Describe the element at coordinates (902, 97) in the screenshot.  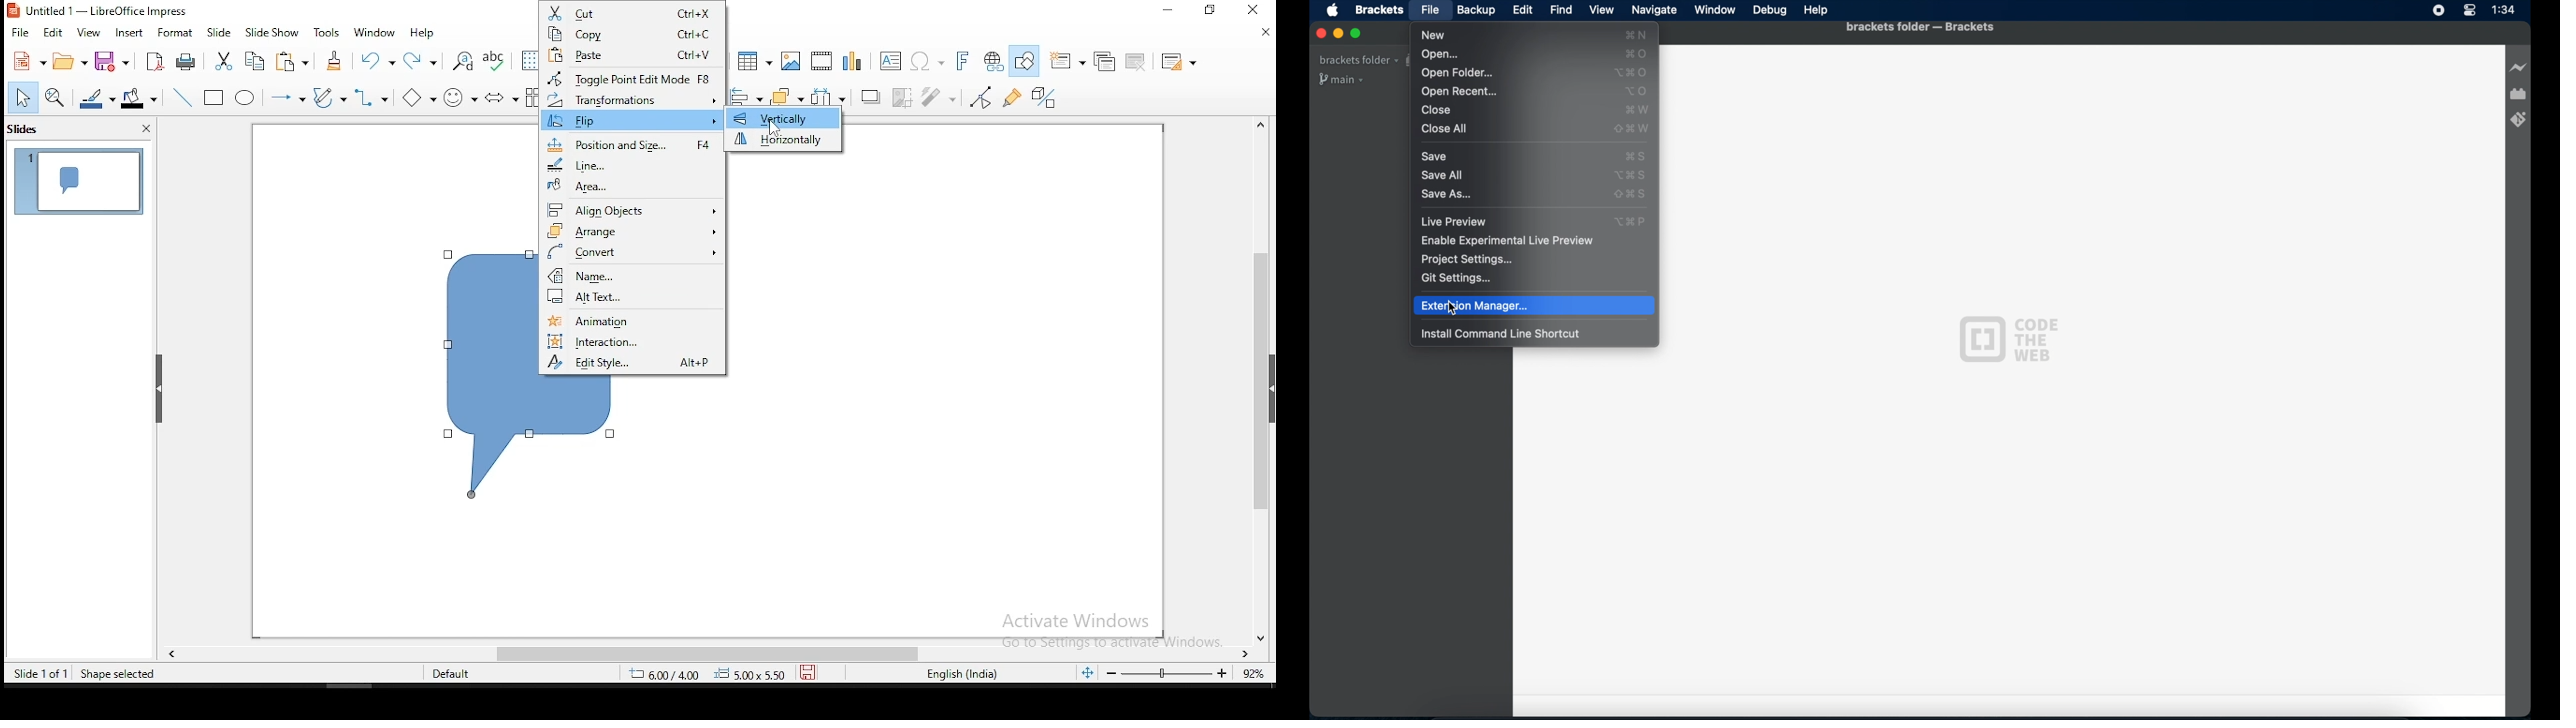
I see `crop image` at that location.